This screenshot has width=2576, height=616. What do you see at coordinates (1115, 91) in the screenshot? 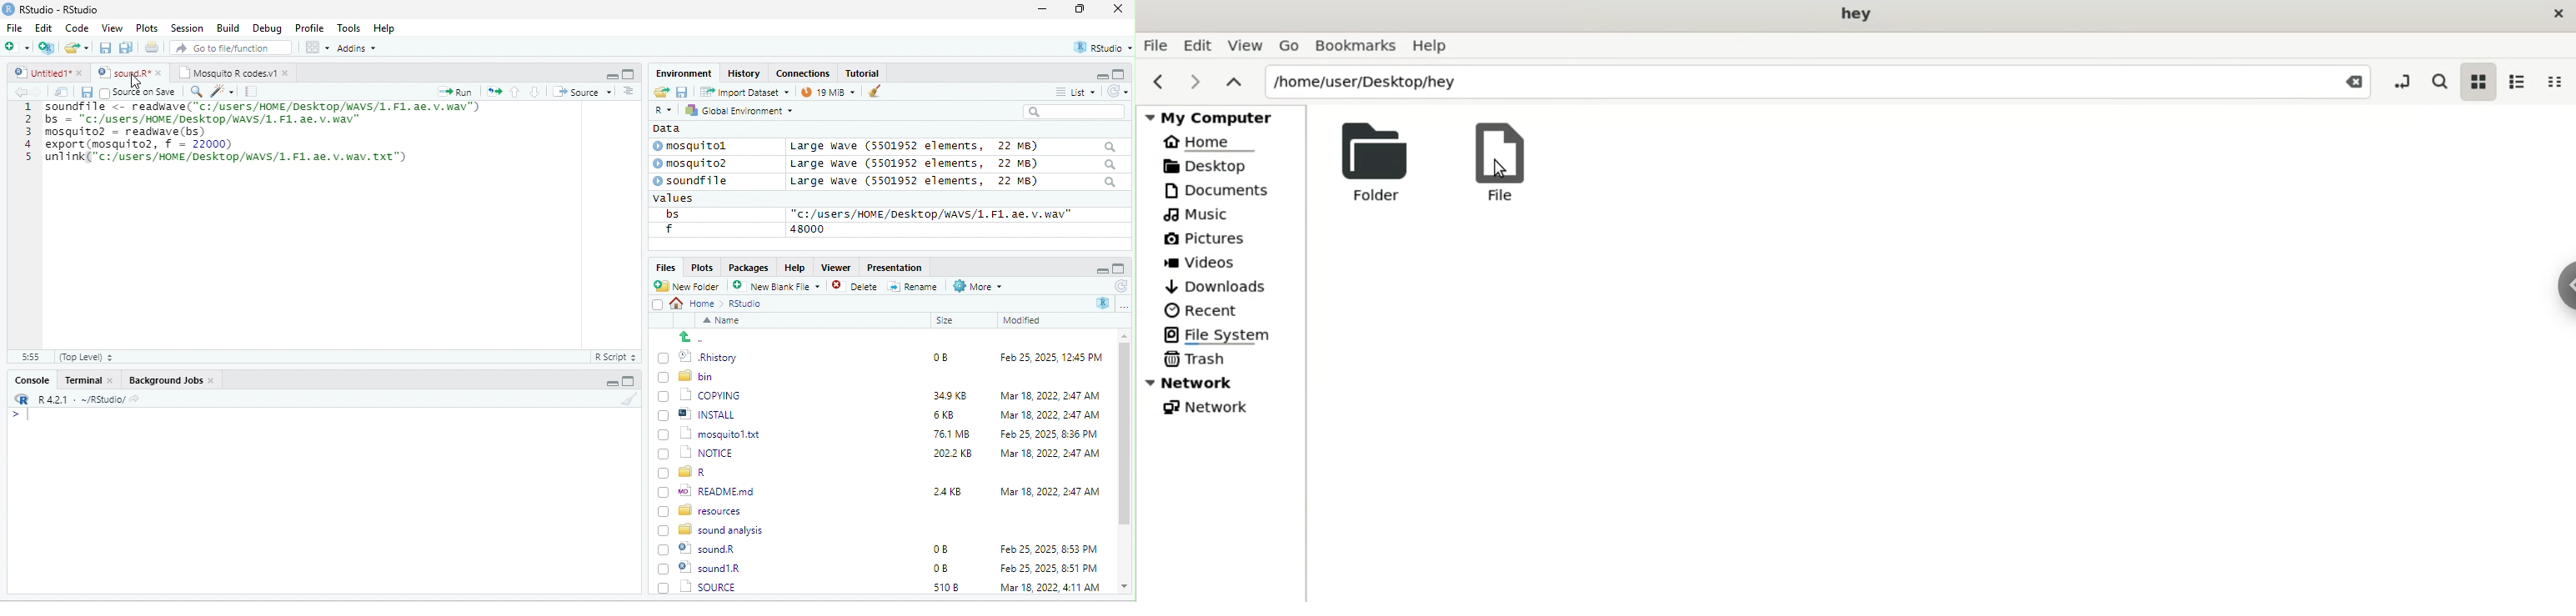
I see `refresh` at bounding box center [1115, 91].